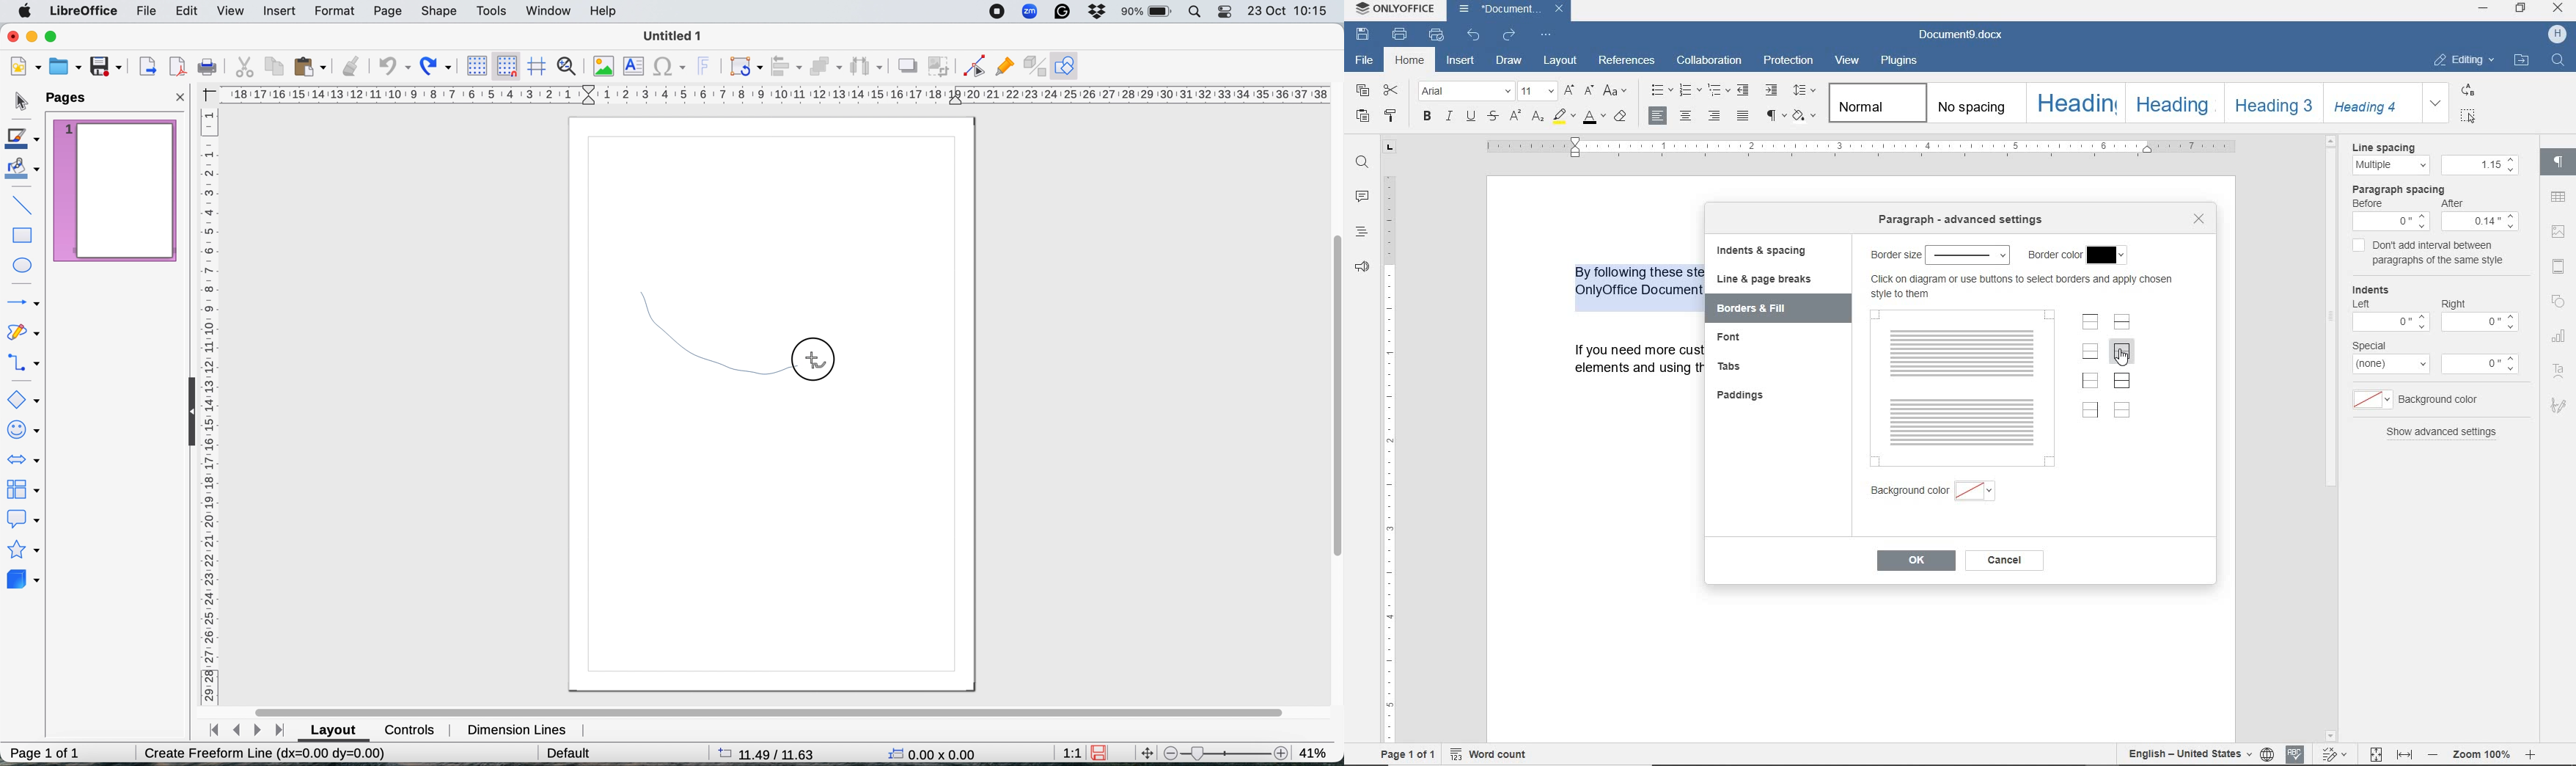 This screenshot has width=2576, height=784. What do you see at coordinates (521, 728) in the screenshot?
I see `dimension lines` at bounding box center [521, 728].